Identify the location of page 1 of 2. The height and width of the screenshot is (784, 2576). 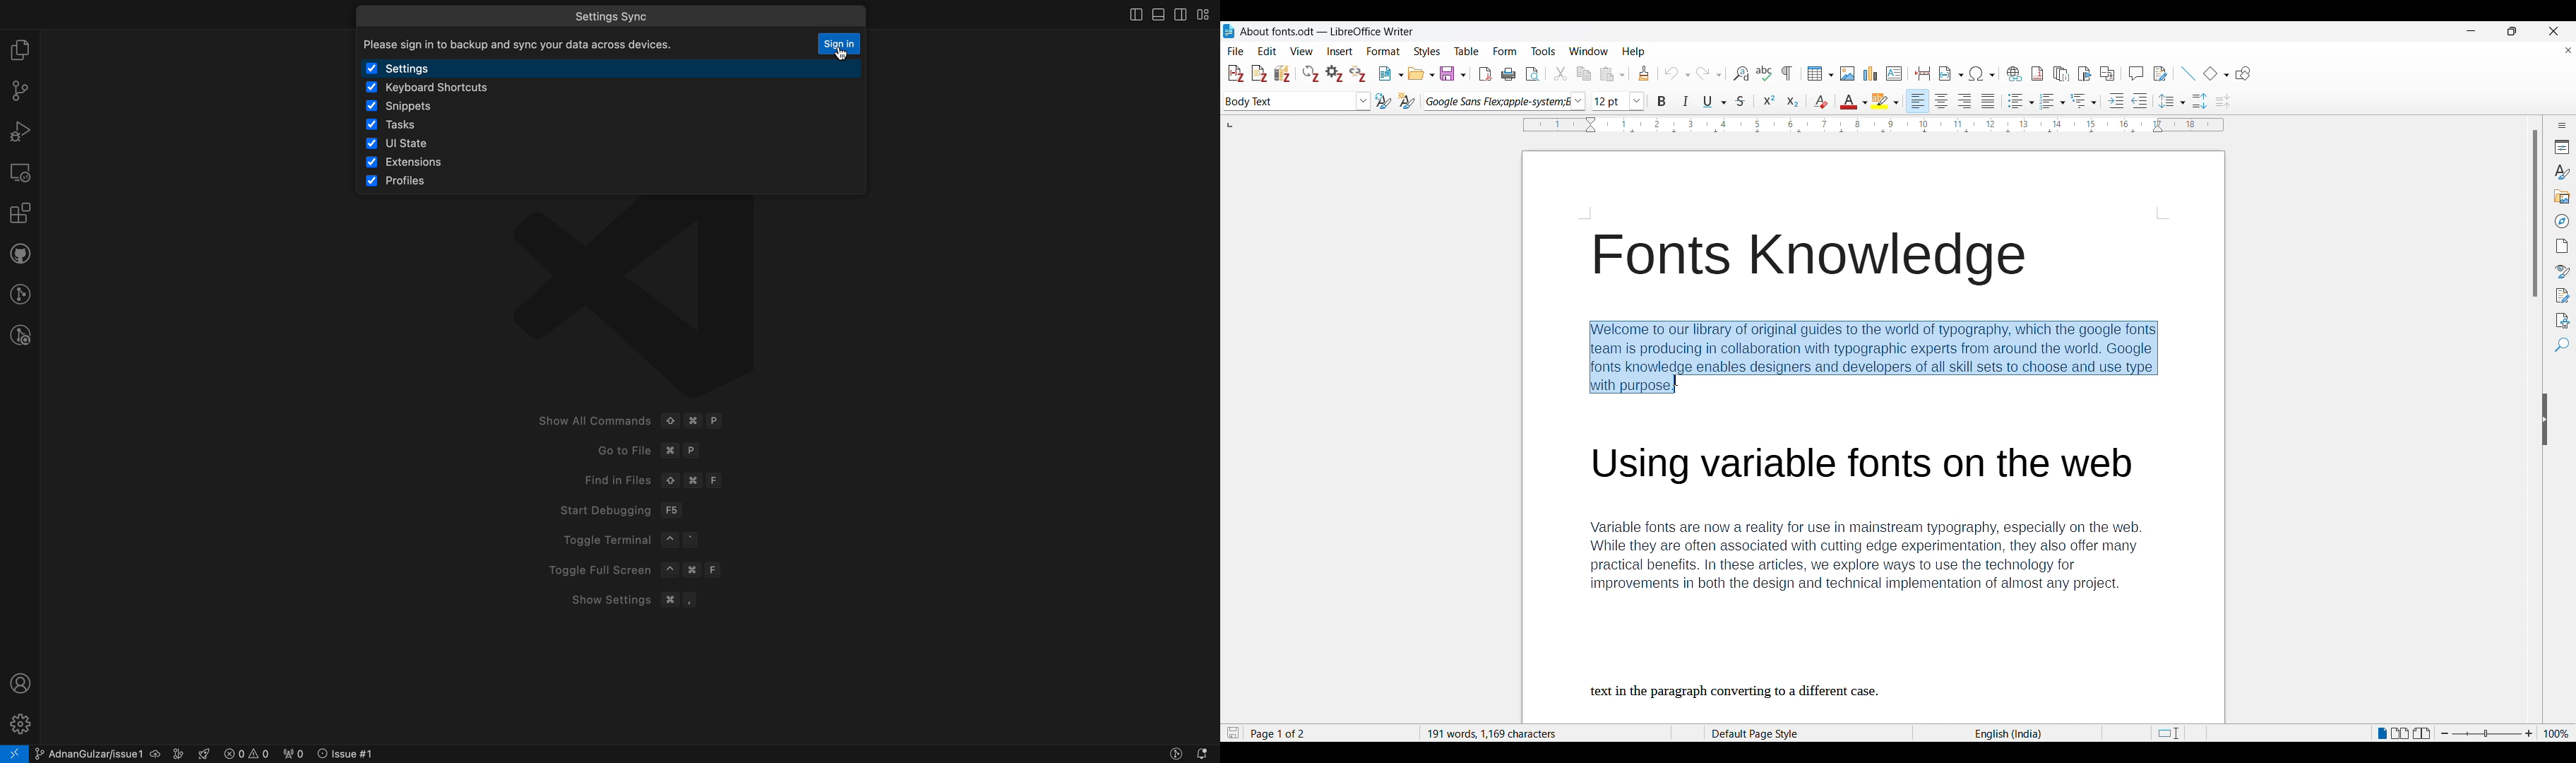
(1282, 733).